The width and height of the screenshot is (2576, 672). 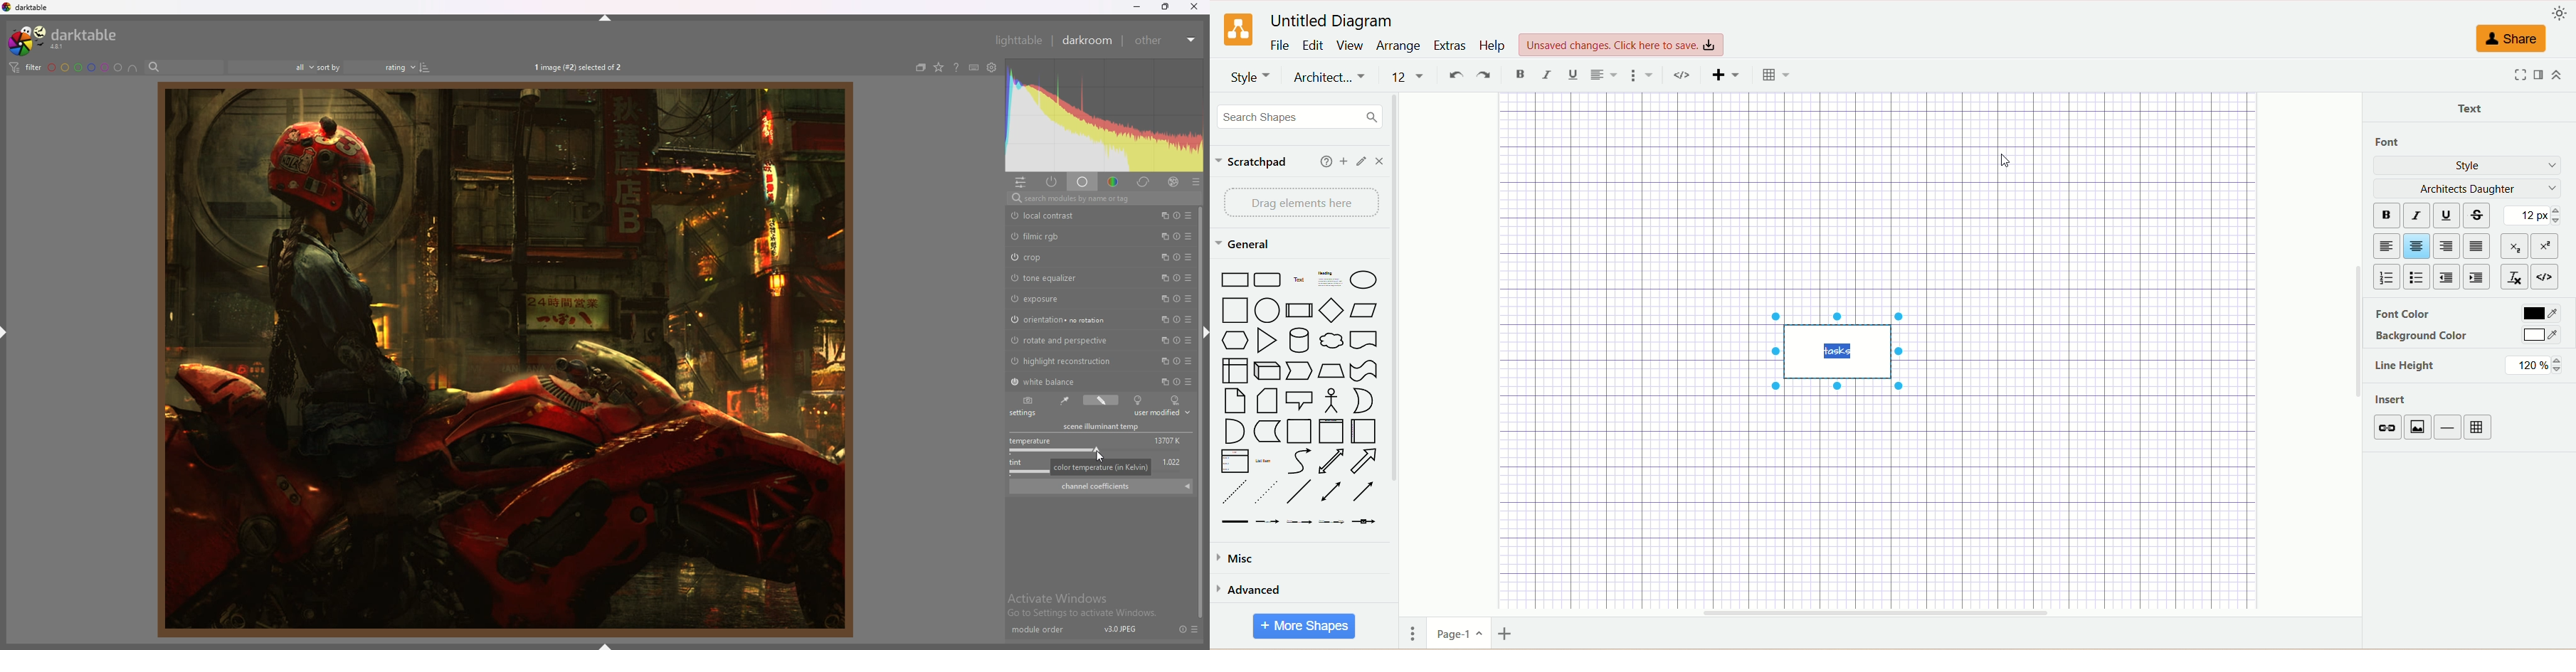 I want to click on Stick Figure, so click(x=1332, y=402).